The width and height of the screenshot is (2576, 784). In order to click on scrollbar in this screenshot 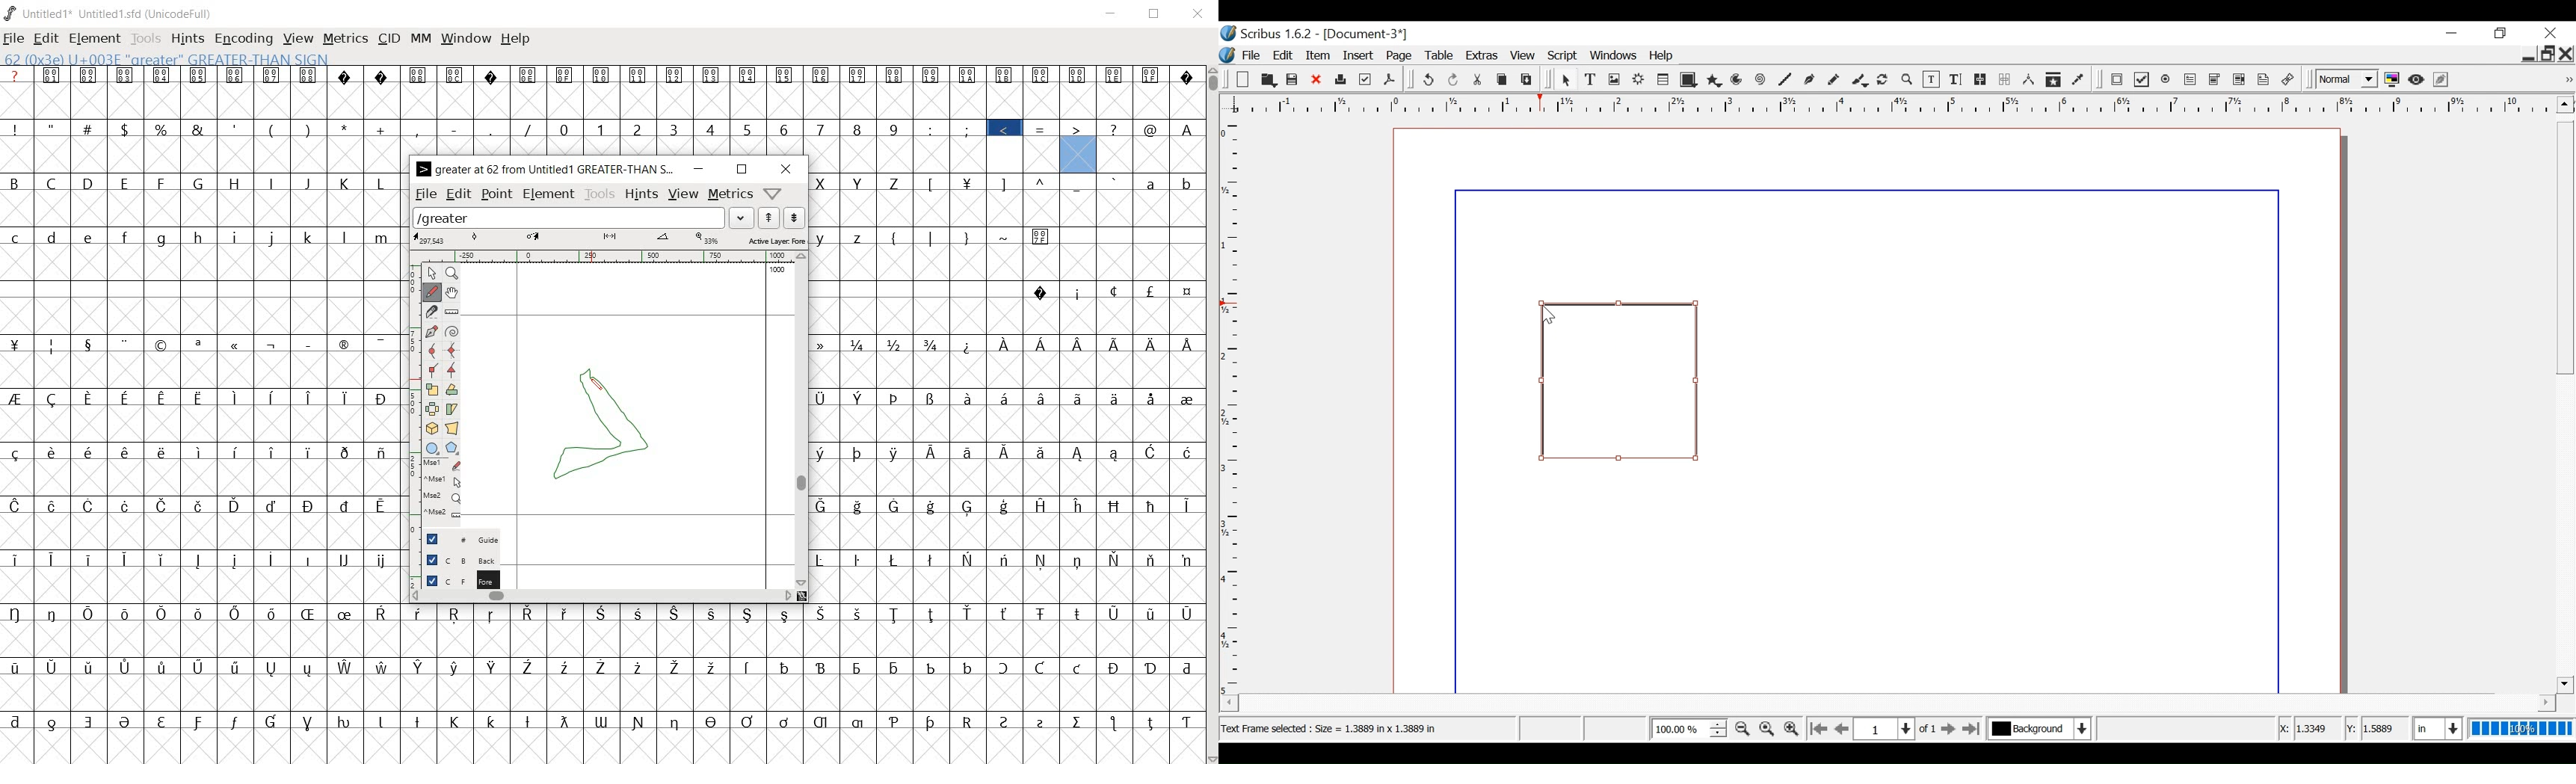, I will do `click(602, 597)`.